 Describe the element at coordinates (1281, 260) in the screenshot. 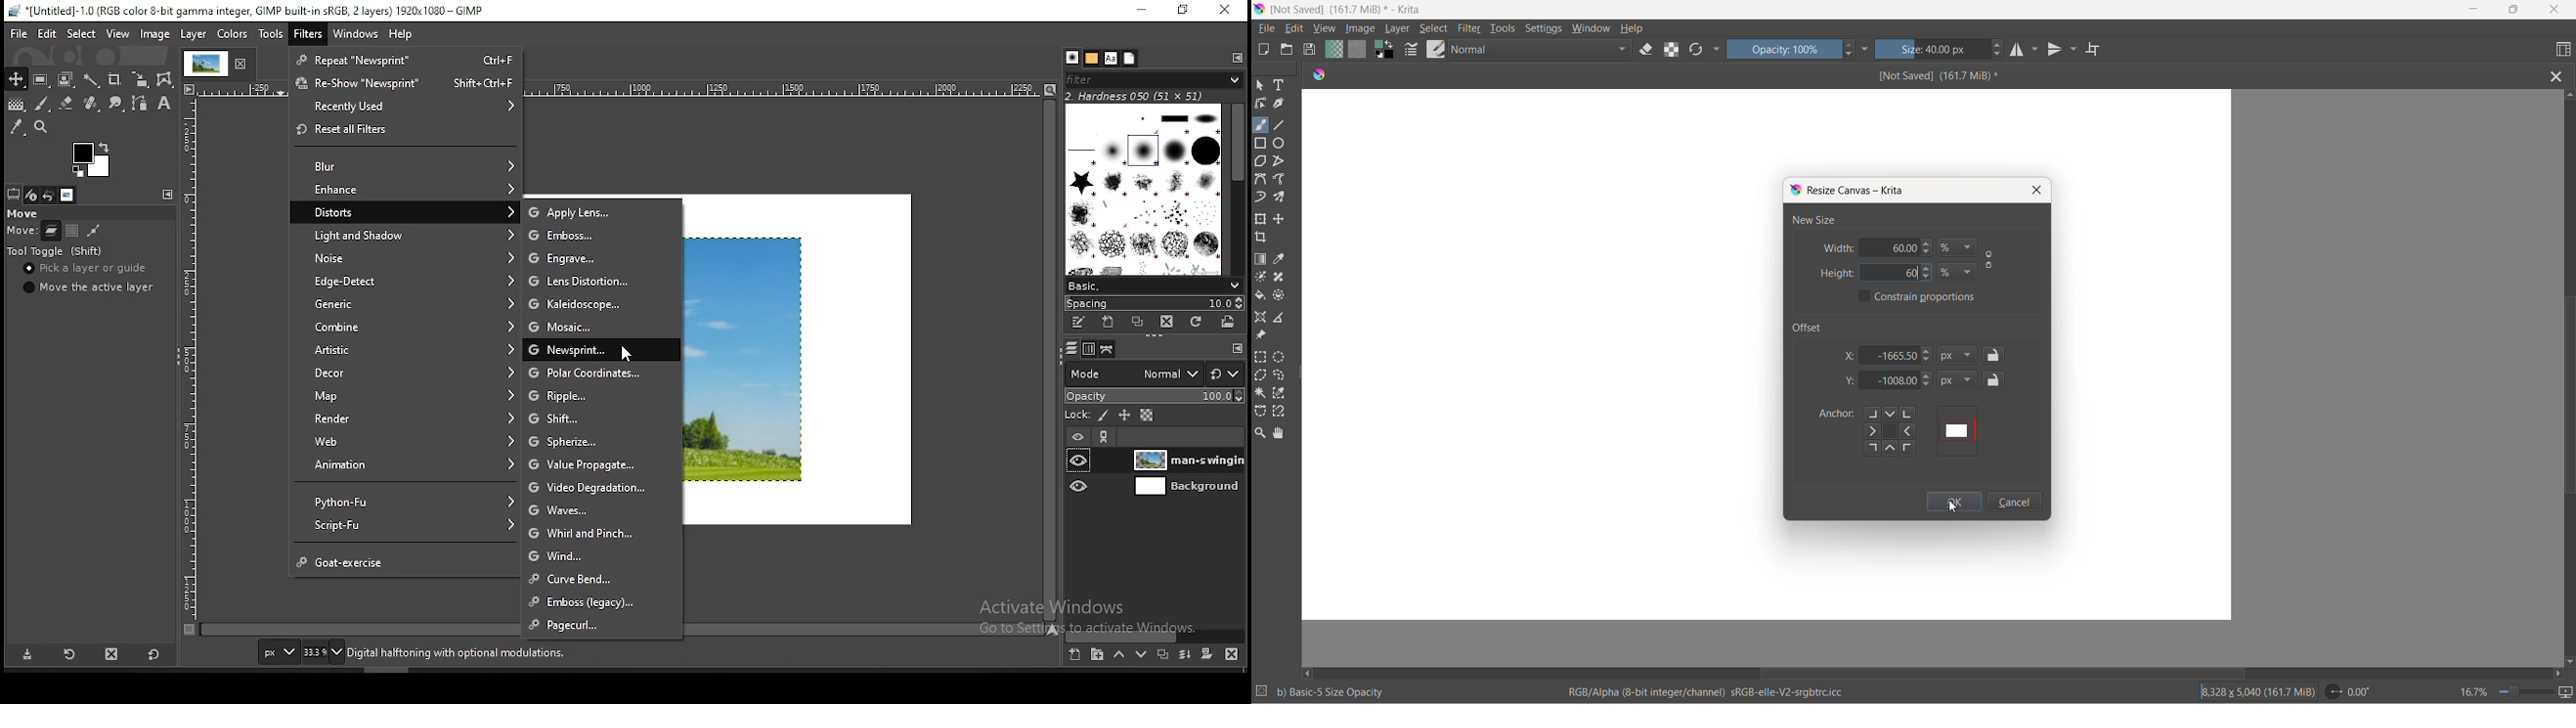

I see `sample a color` at that location.